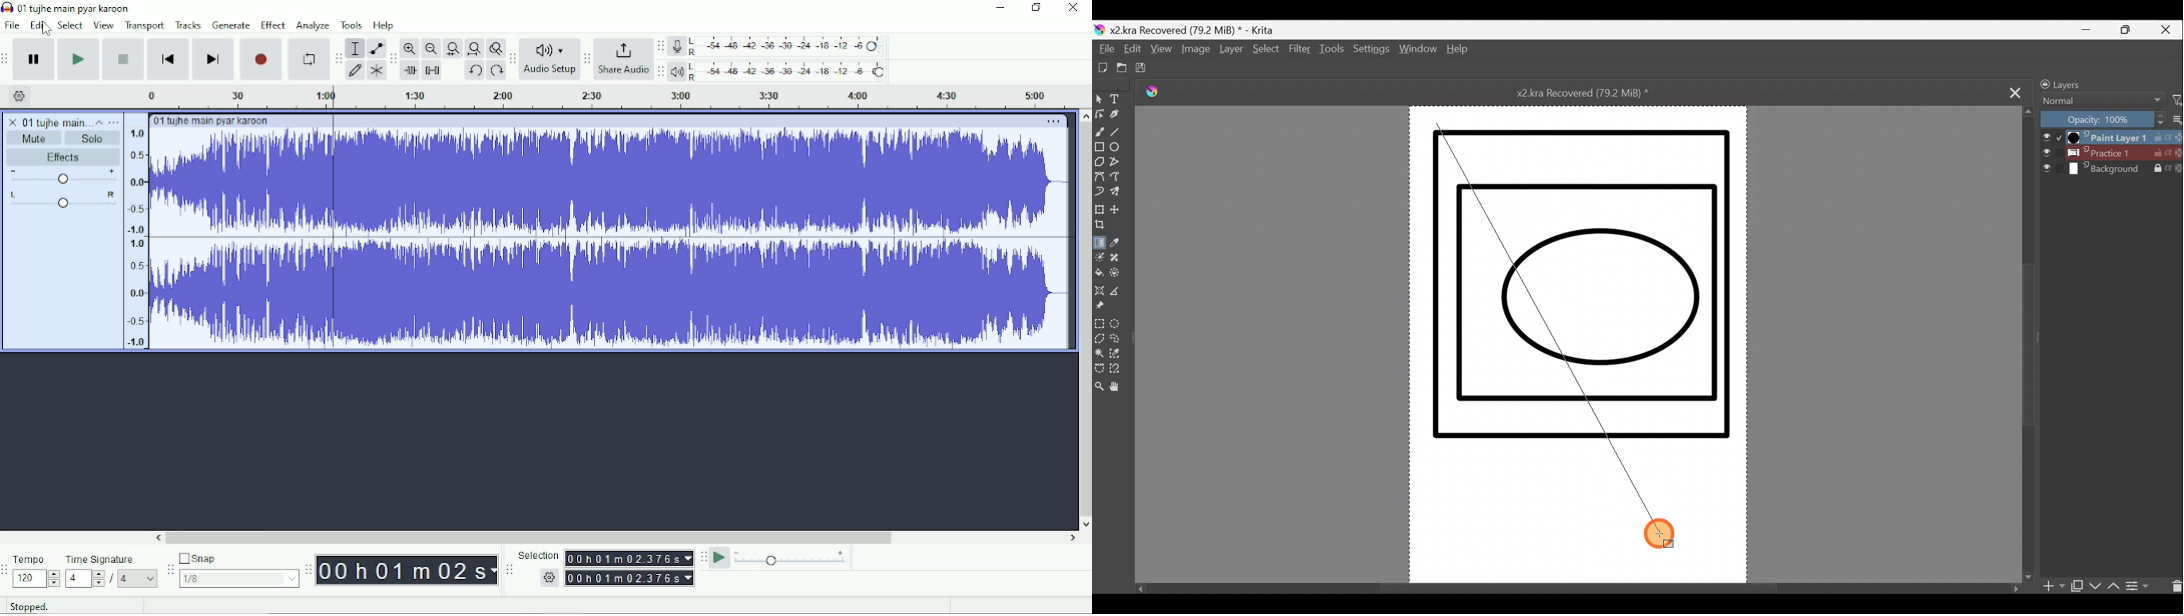  I want to click on Blending mode, so click(2099, 102).